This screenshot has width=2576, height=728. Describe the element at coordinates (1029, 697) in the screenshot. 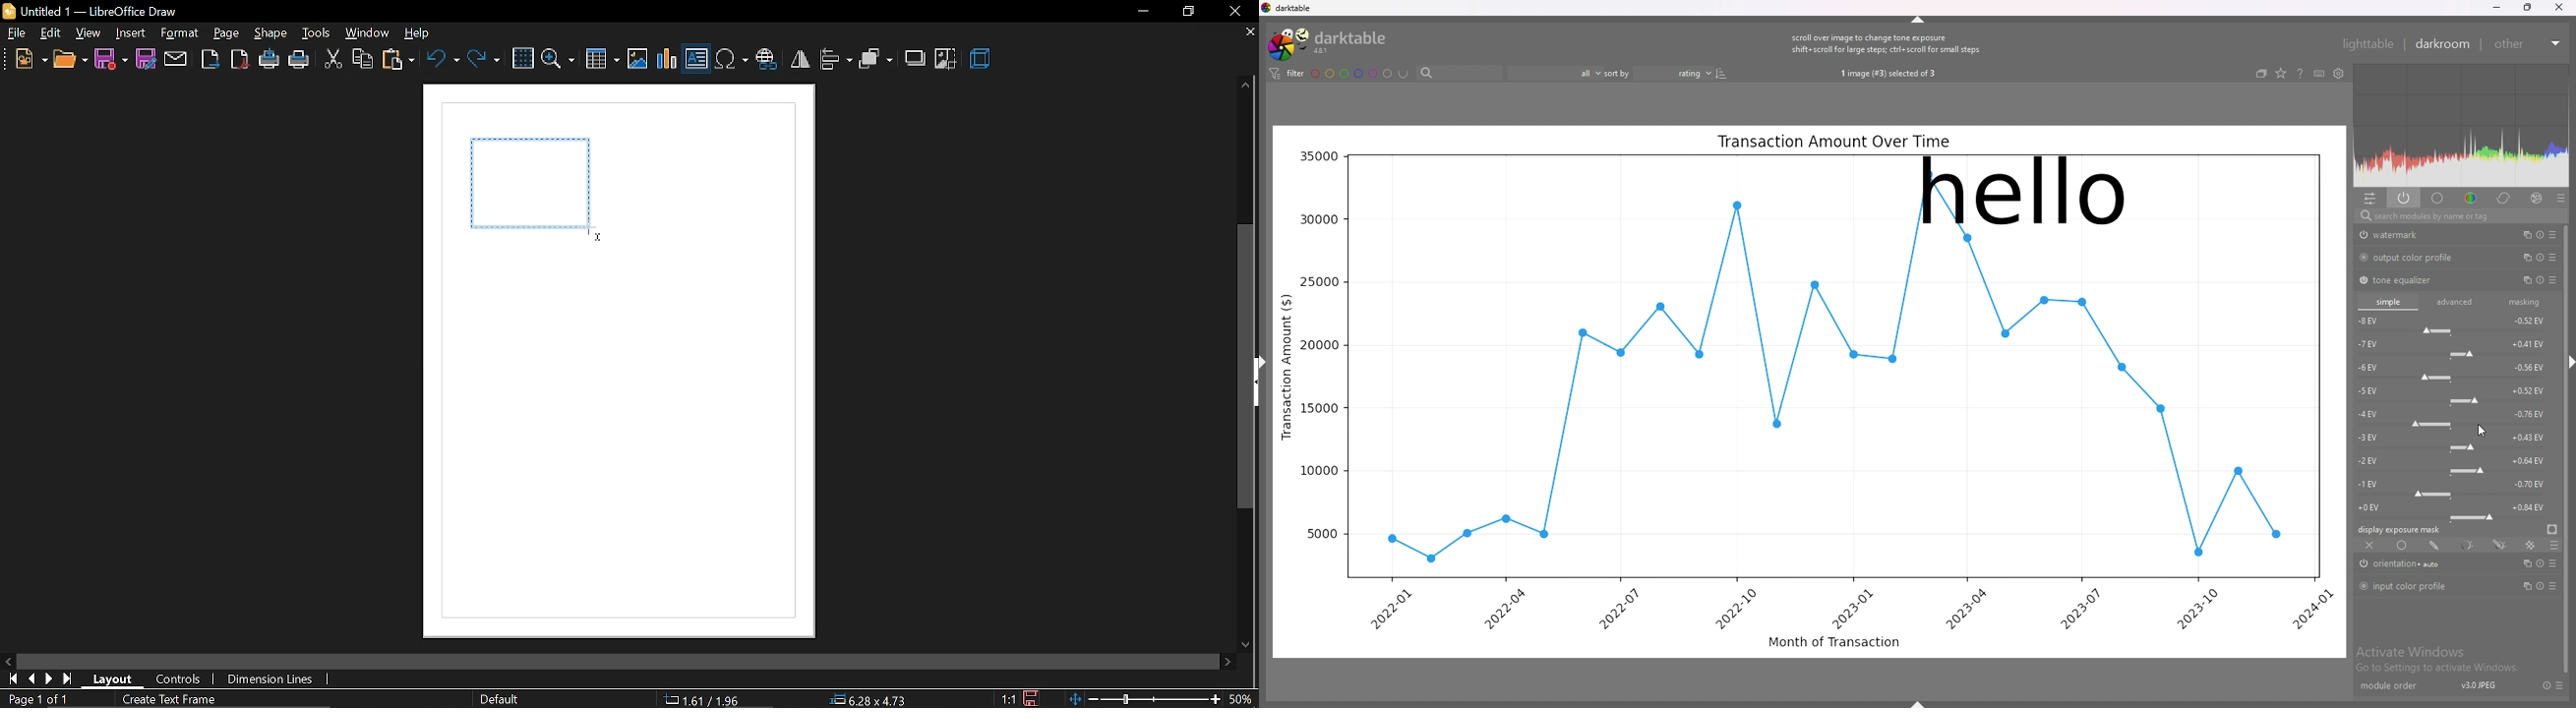

I see `save` at that location.